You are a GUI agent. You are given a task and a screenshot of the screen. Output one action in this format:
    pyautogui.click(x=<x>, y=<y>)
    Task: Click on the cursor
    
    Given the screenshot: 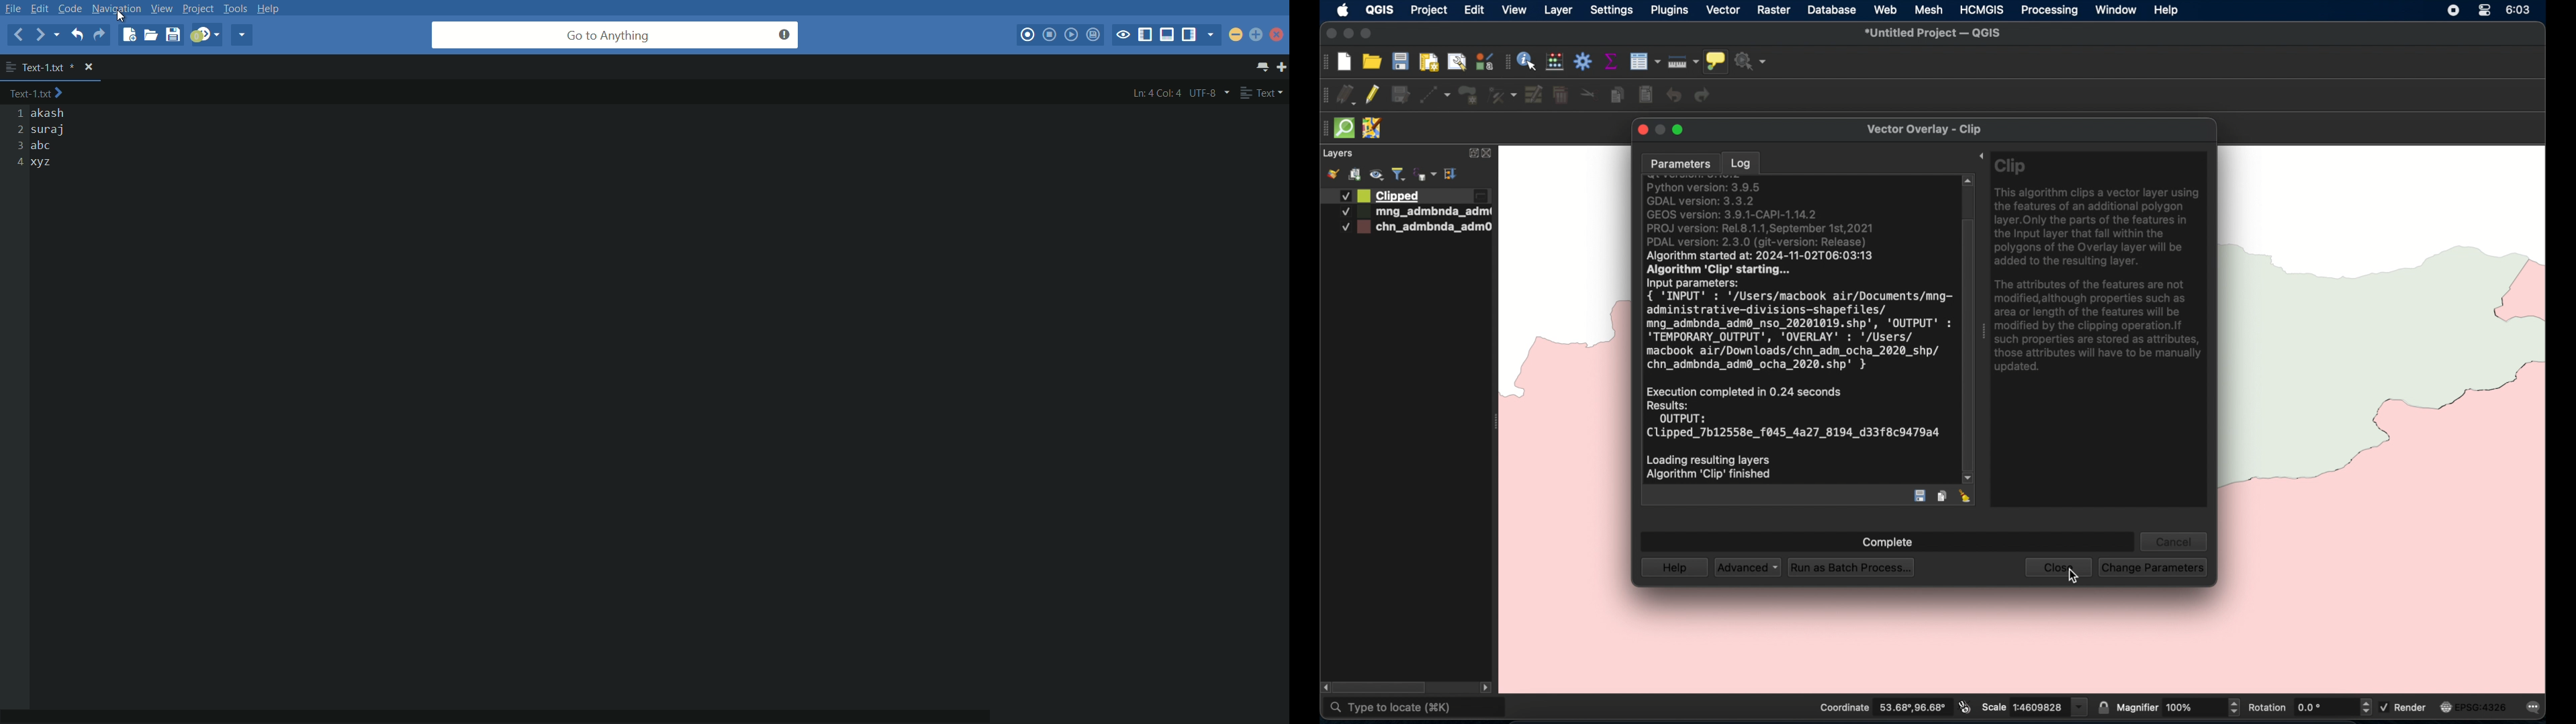 What is the action you would take?
    pyautogui.click(x=2074, y=575)
    